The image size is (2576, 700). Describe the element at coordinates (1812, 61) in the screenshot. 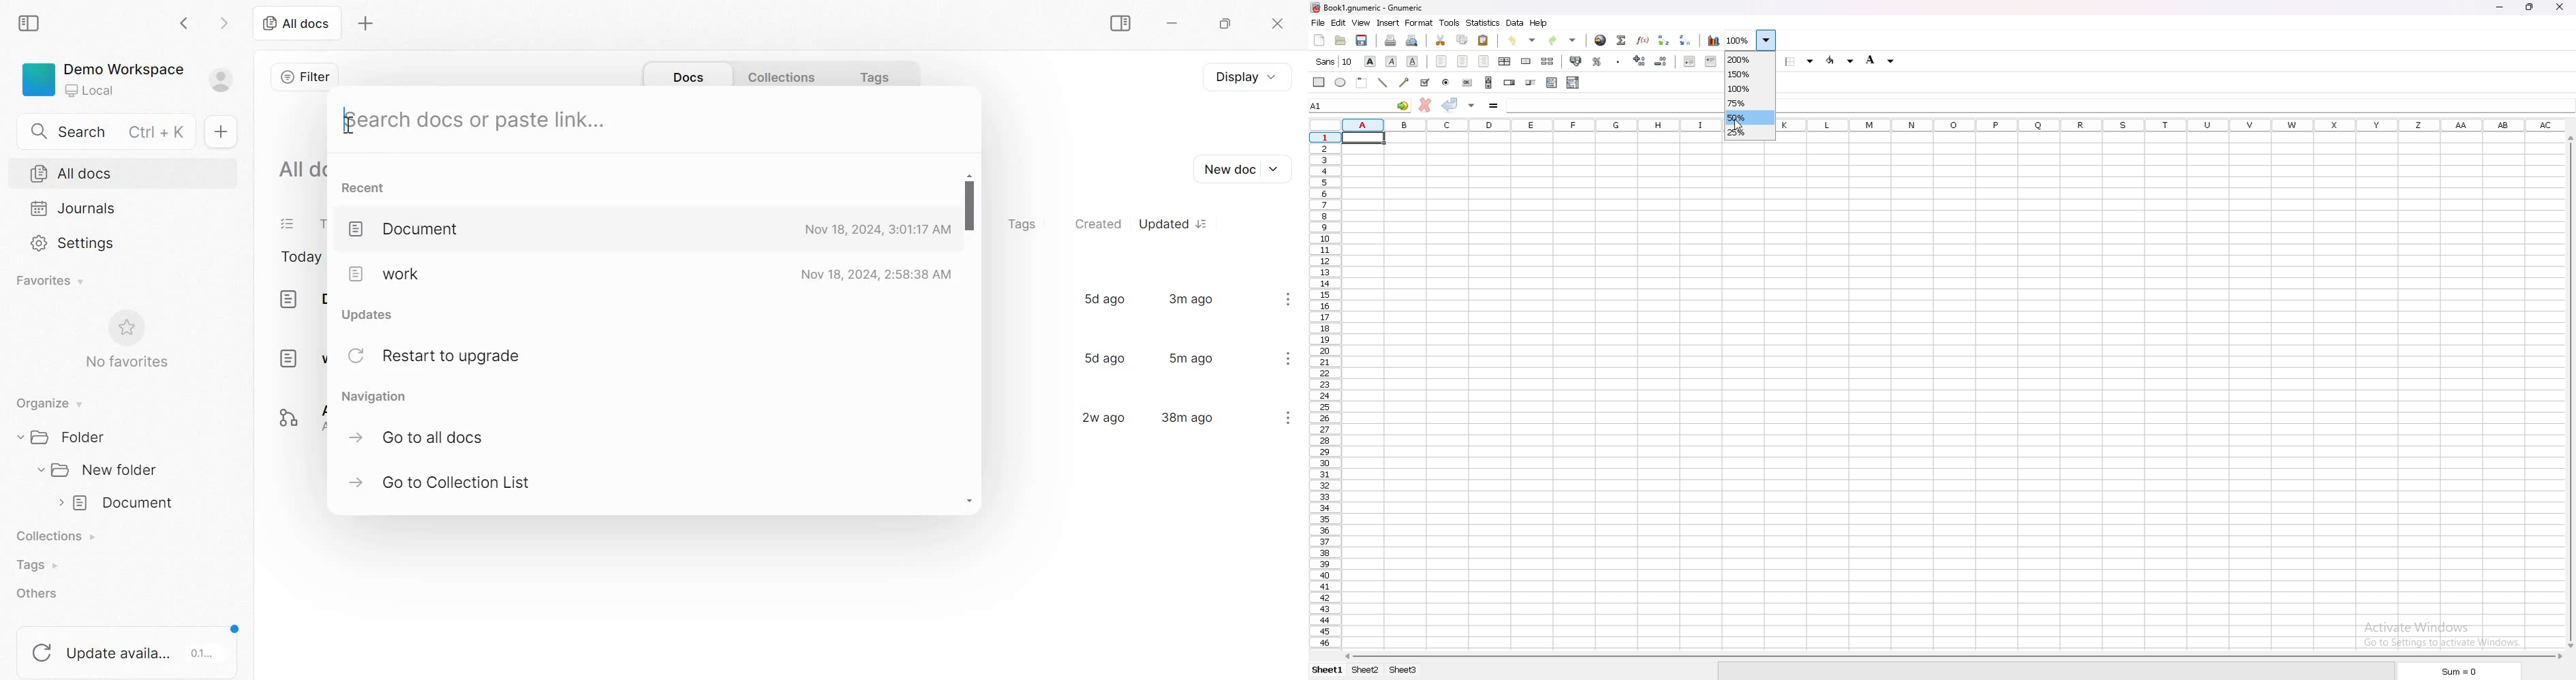

I see `Drop down` at that location.